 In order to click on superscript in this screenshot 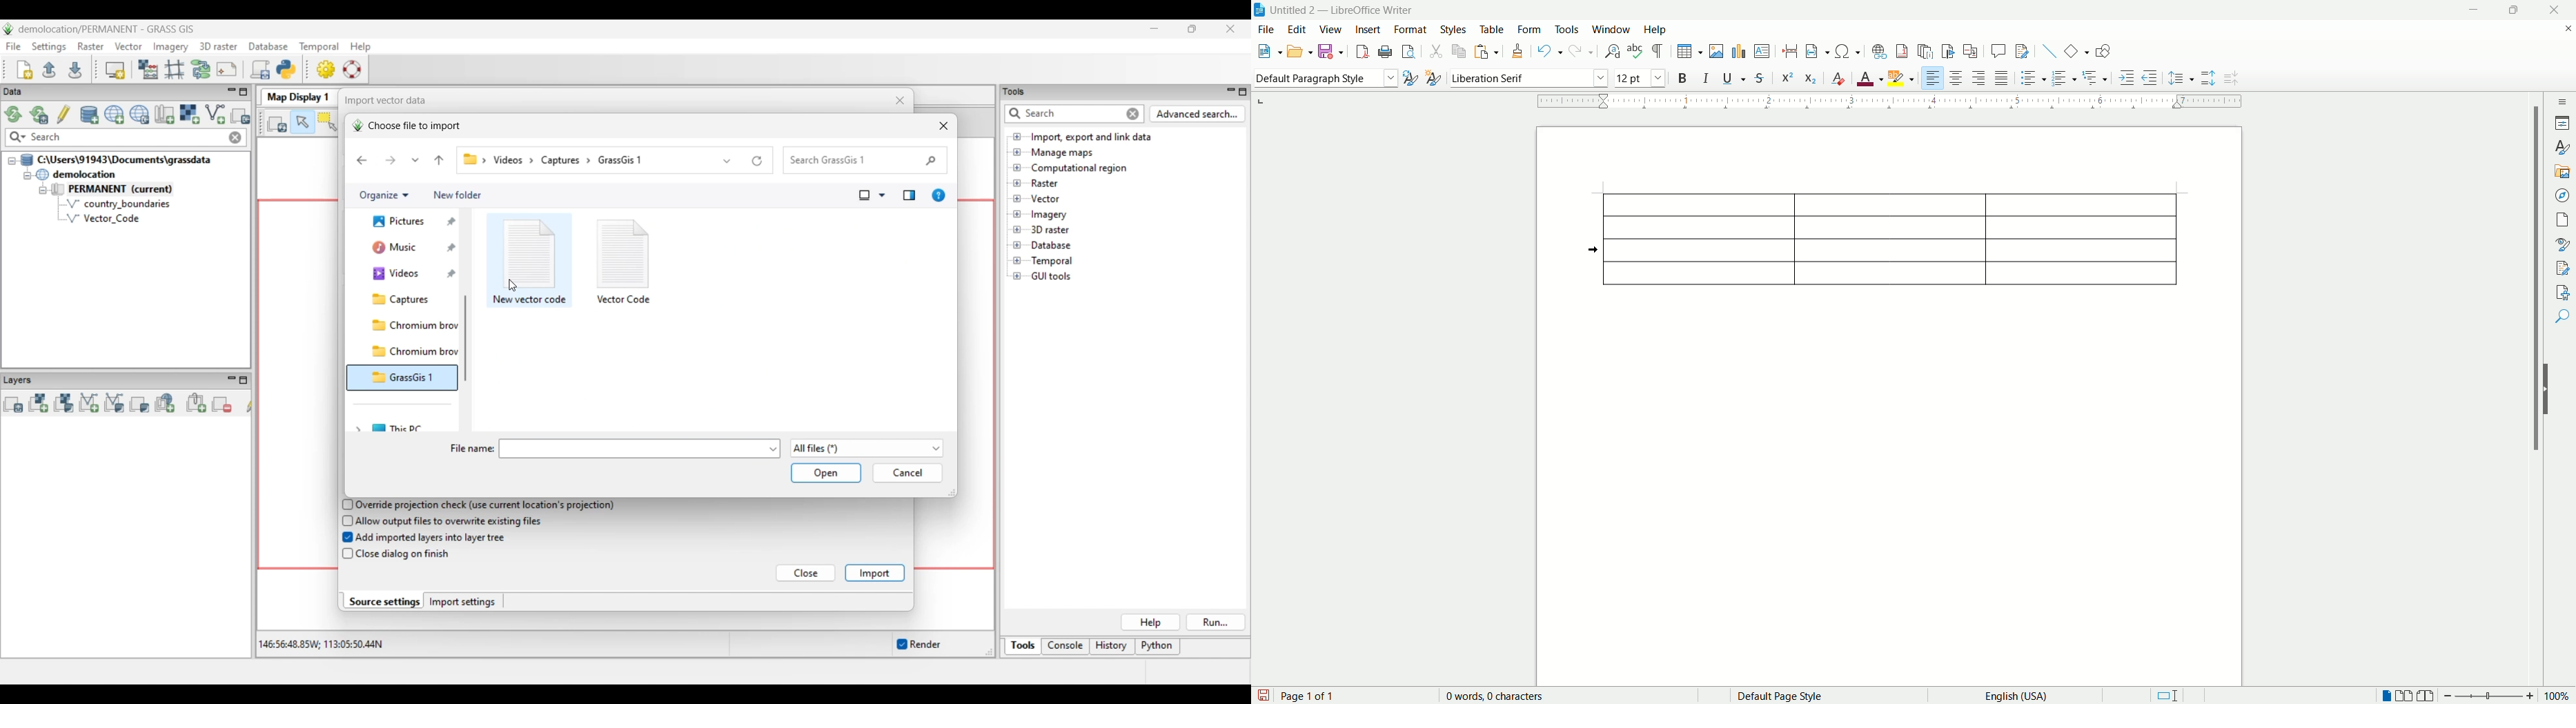, I will do `click(1789, 77)`.